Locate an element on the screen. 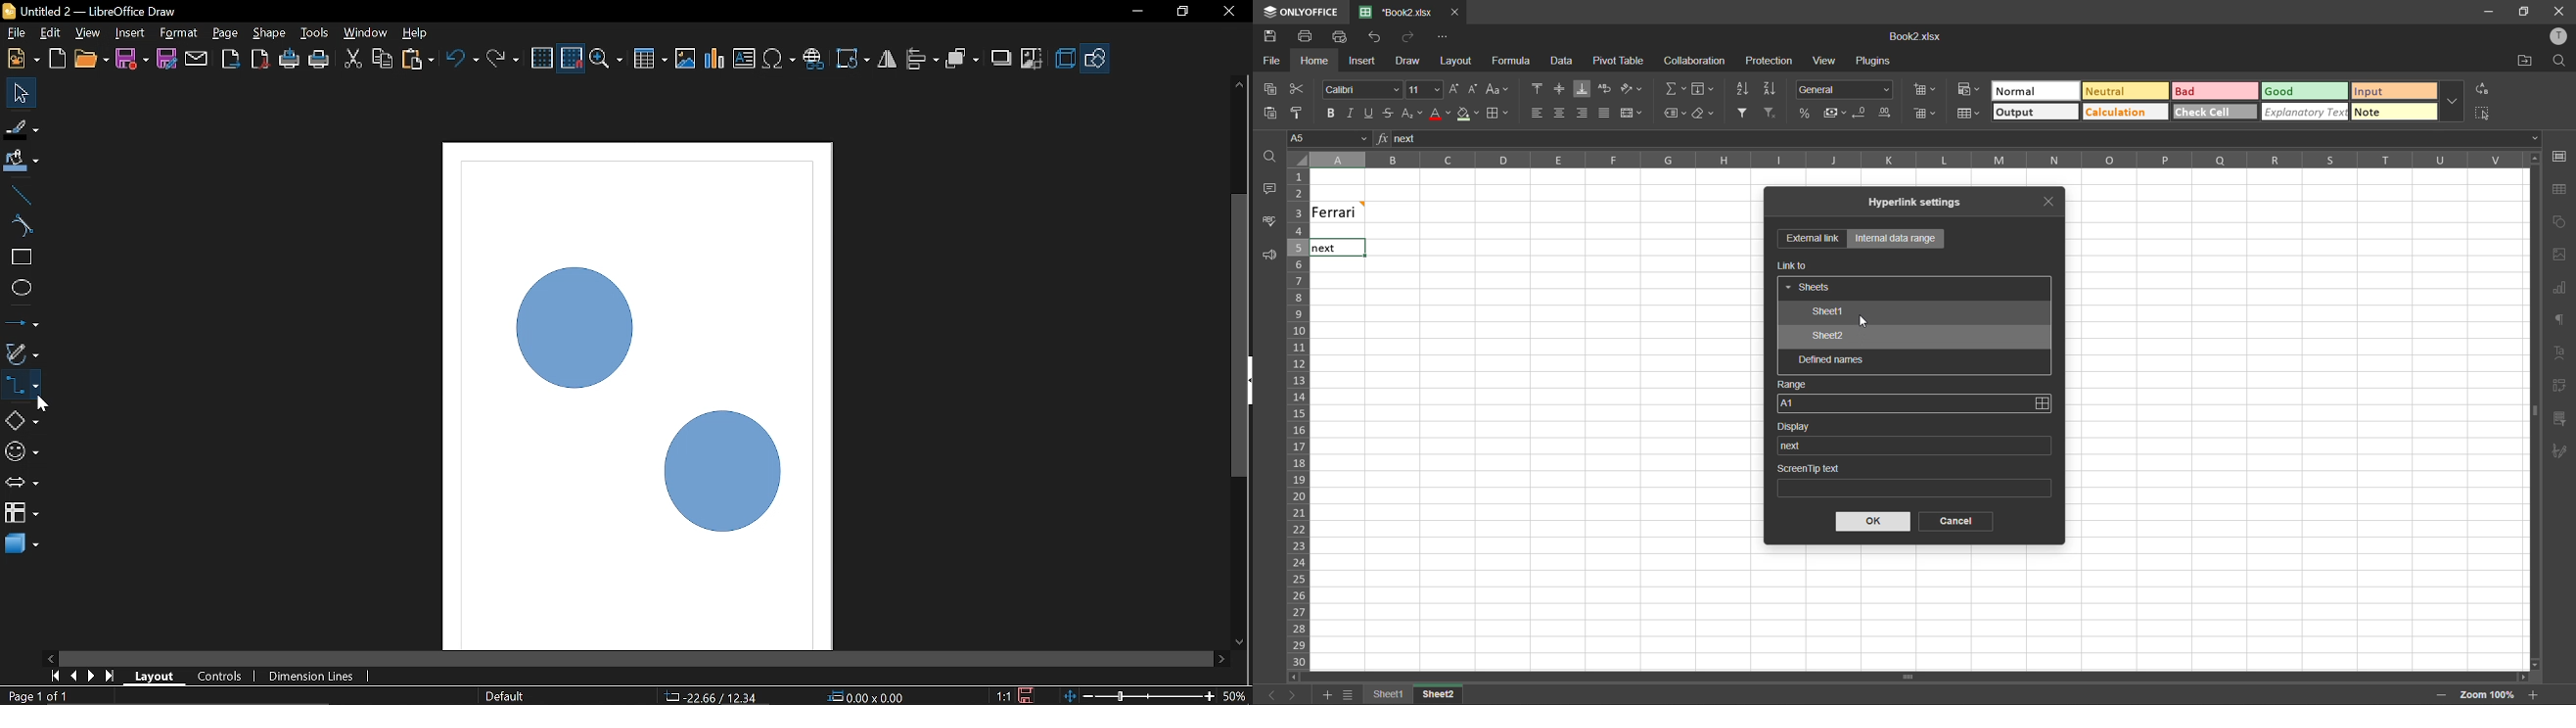 The width and height of the screenshot is (2576, 728). Insert symbol is located at coordinates (779, 60).